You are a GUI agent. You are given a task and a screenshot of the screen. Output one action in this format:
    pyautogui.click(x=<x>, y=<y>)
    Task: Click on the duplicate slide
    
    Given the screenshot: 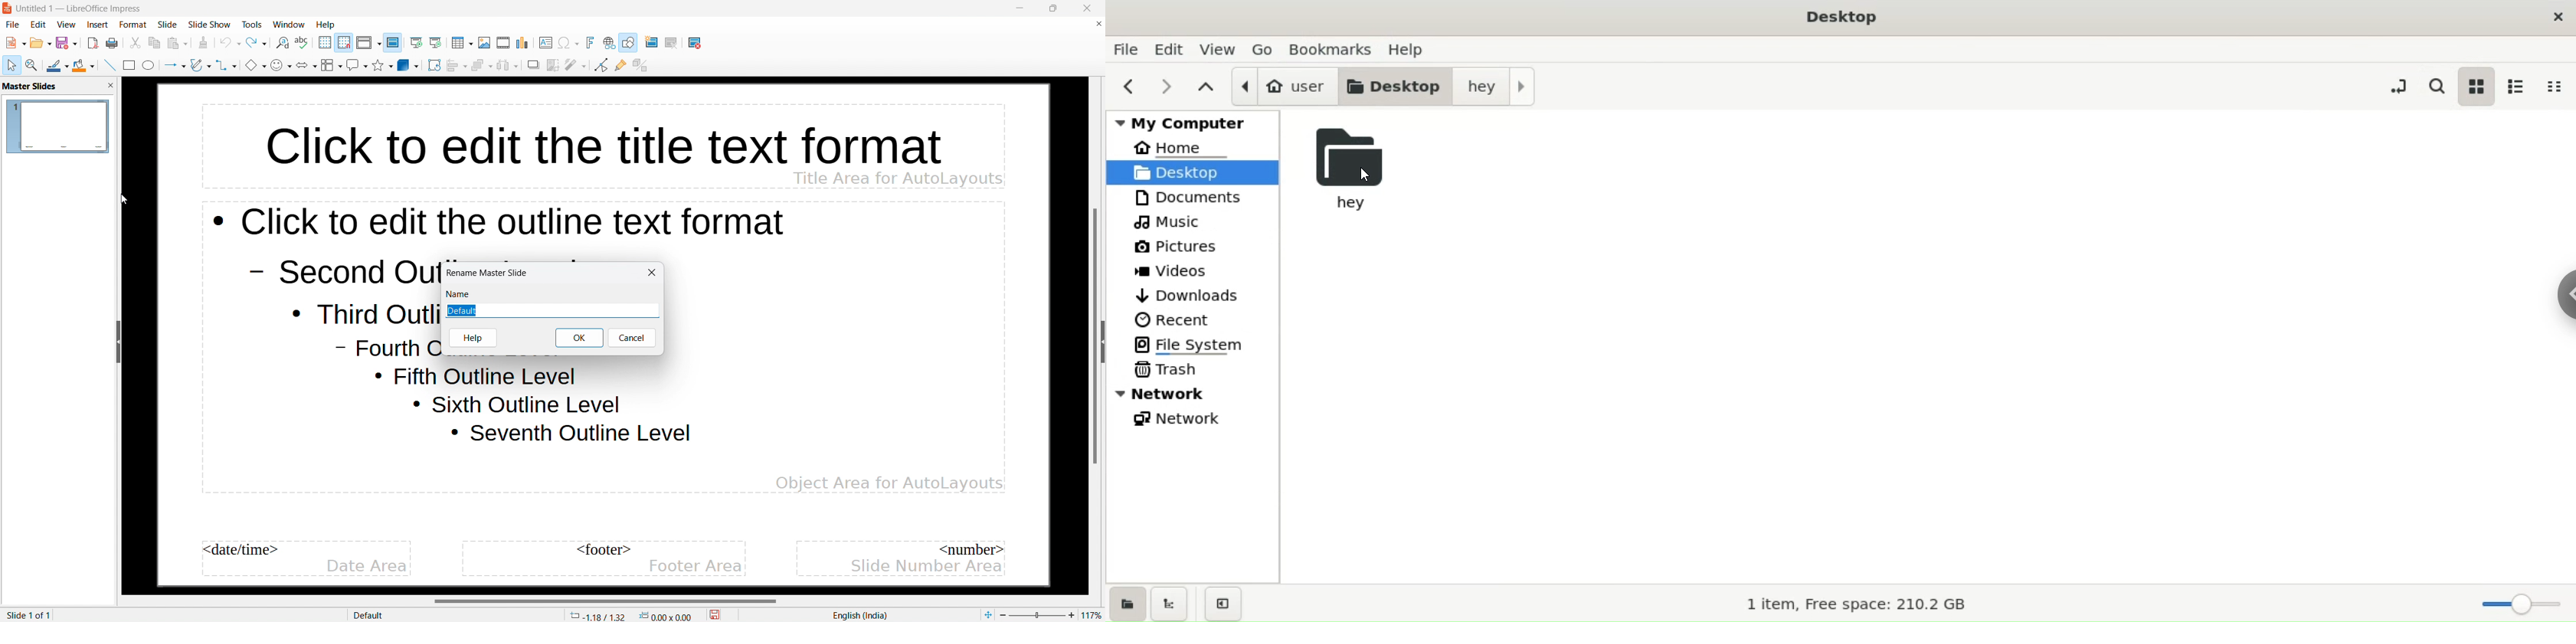 What is the action you would take?
    pyautogui.click(x=678, y=43)
    